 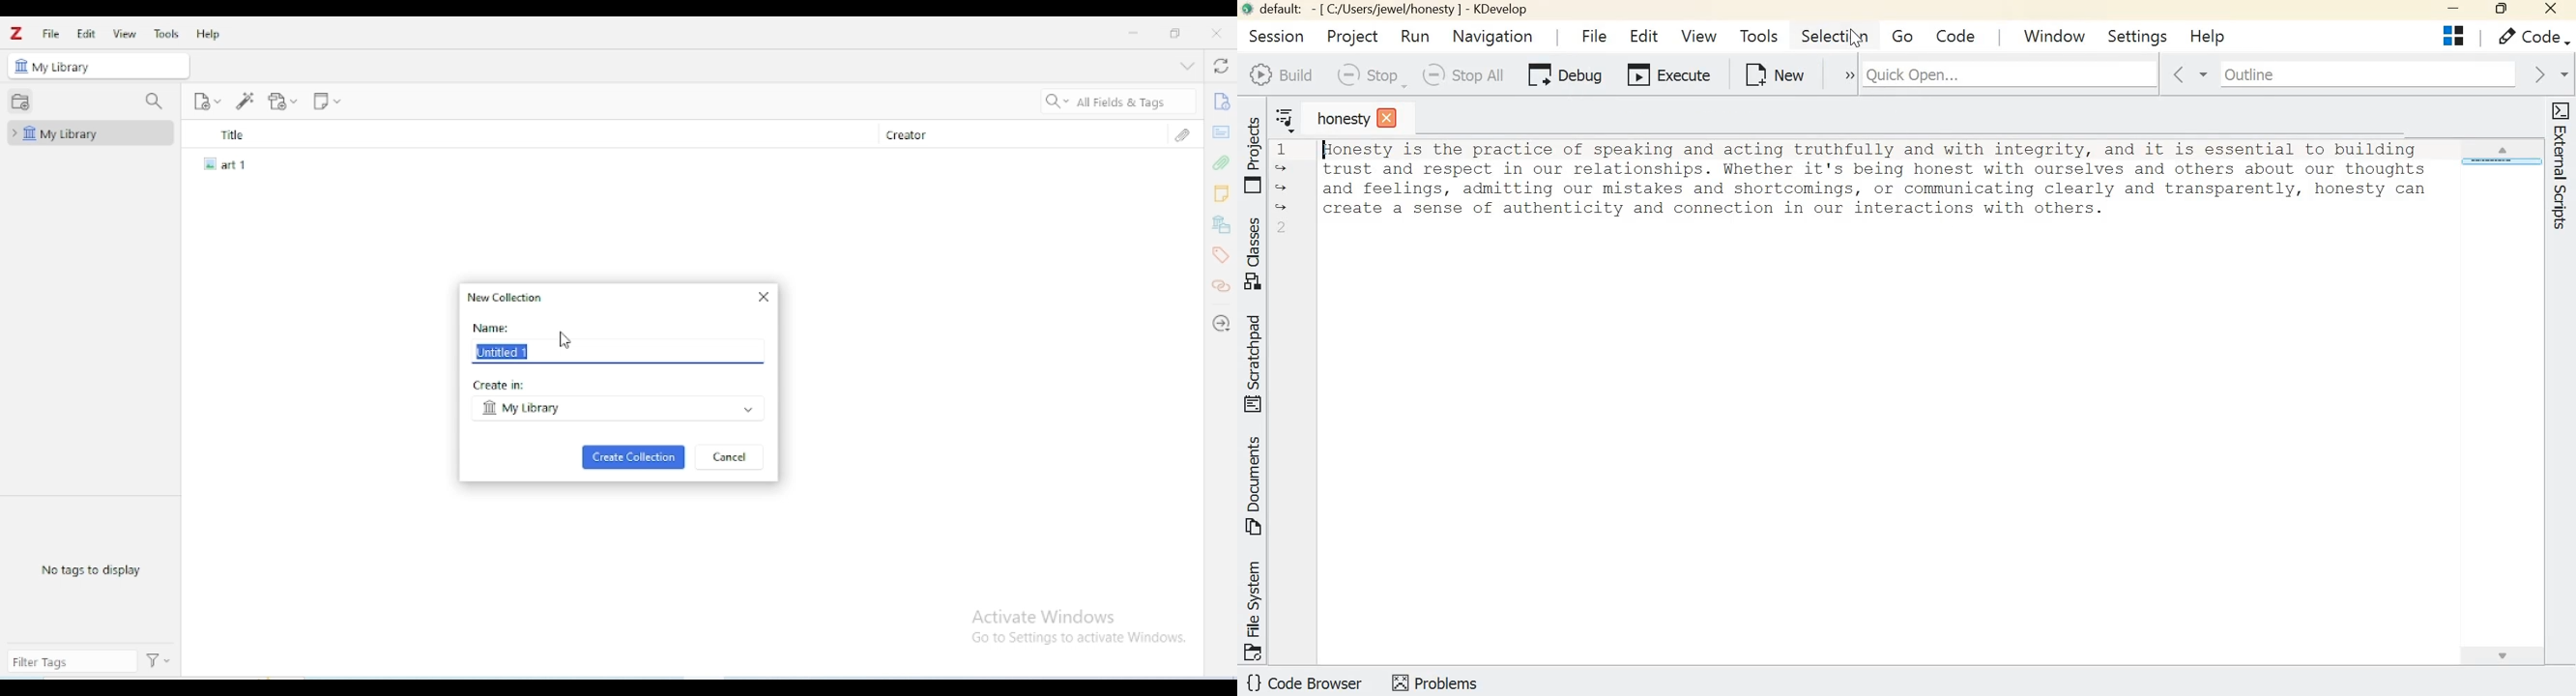 I want to click on add attachment, so click(x=283, y=101).